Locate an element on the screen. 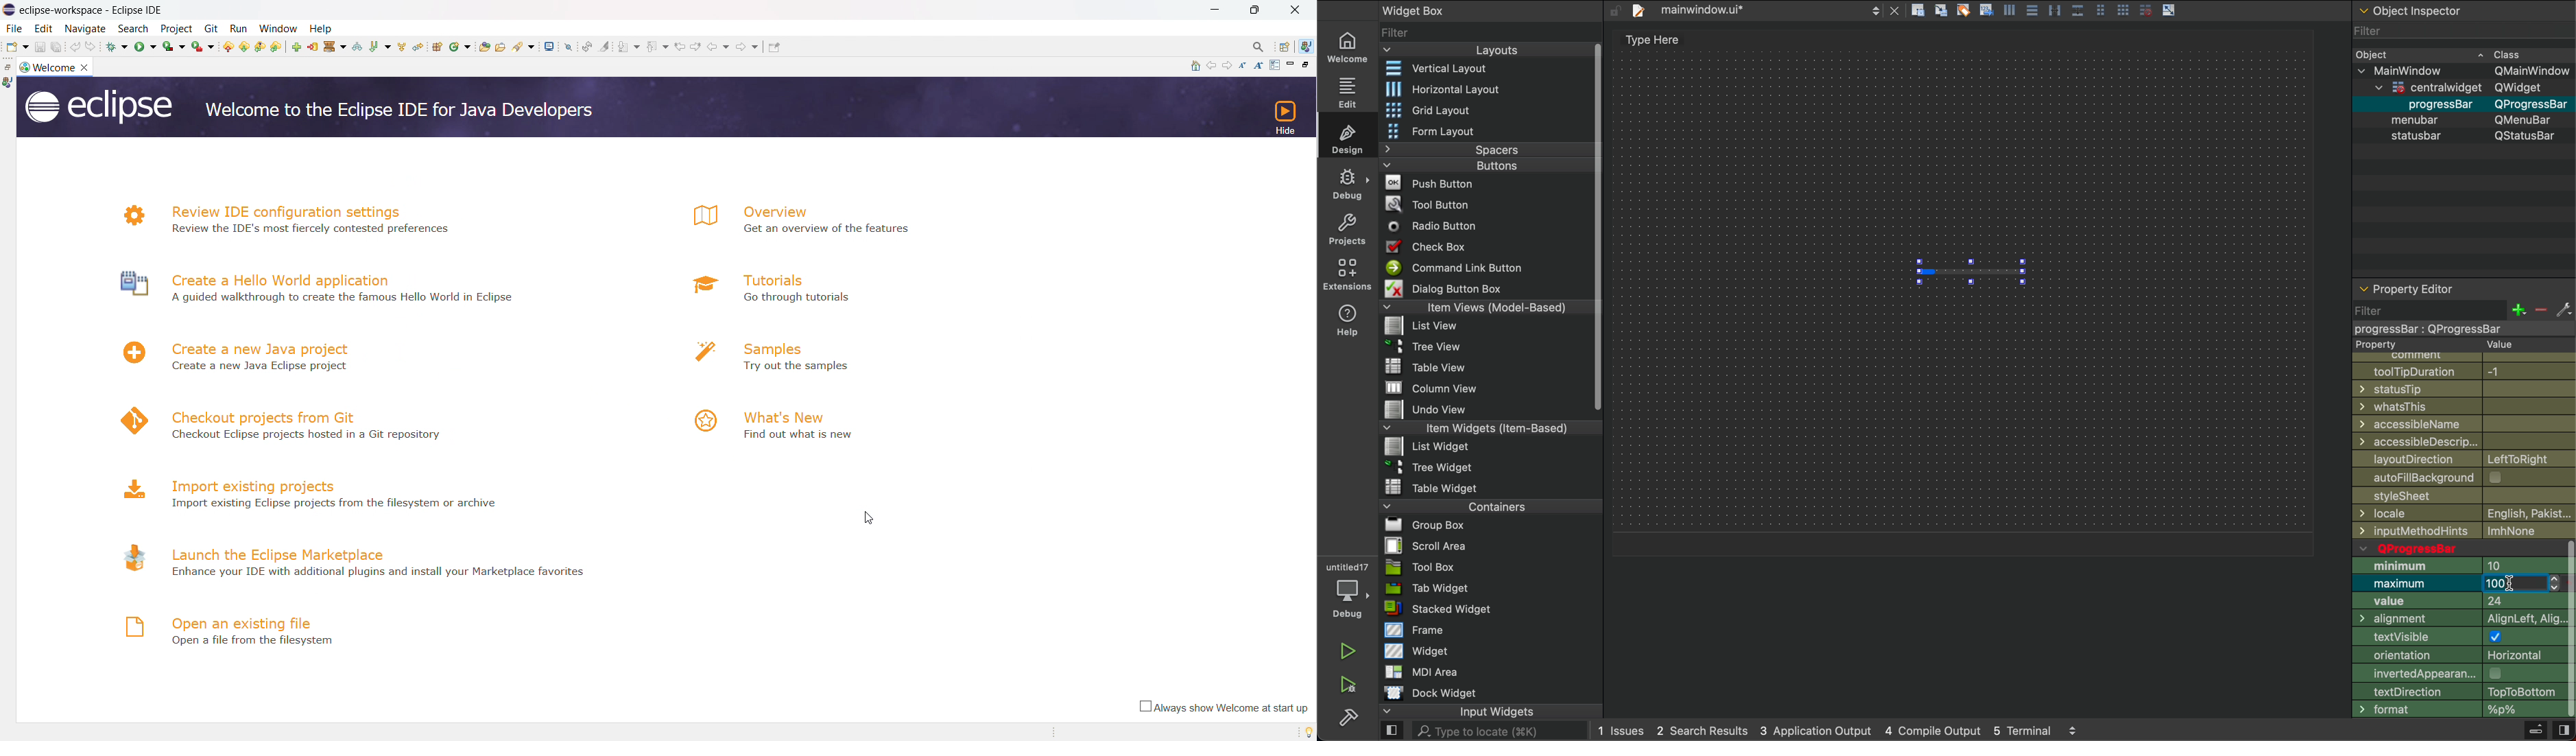  format is located at coordinates (2456, 710).